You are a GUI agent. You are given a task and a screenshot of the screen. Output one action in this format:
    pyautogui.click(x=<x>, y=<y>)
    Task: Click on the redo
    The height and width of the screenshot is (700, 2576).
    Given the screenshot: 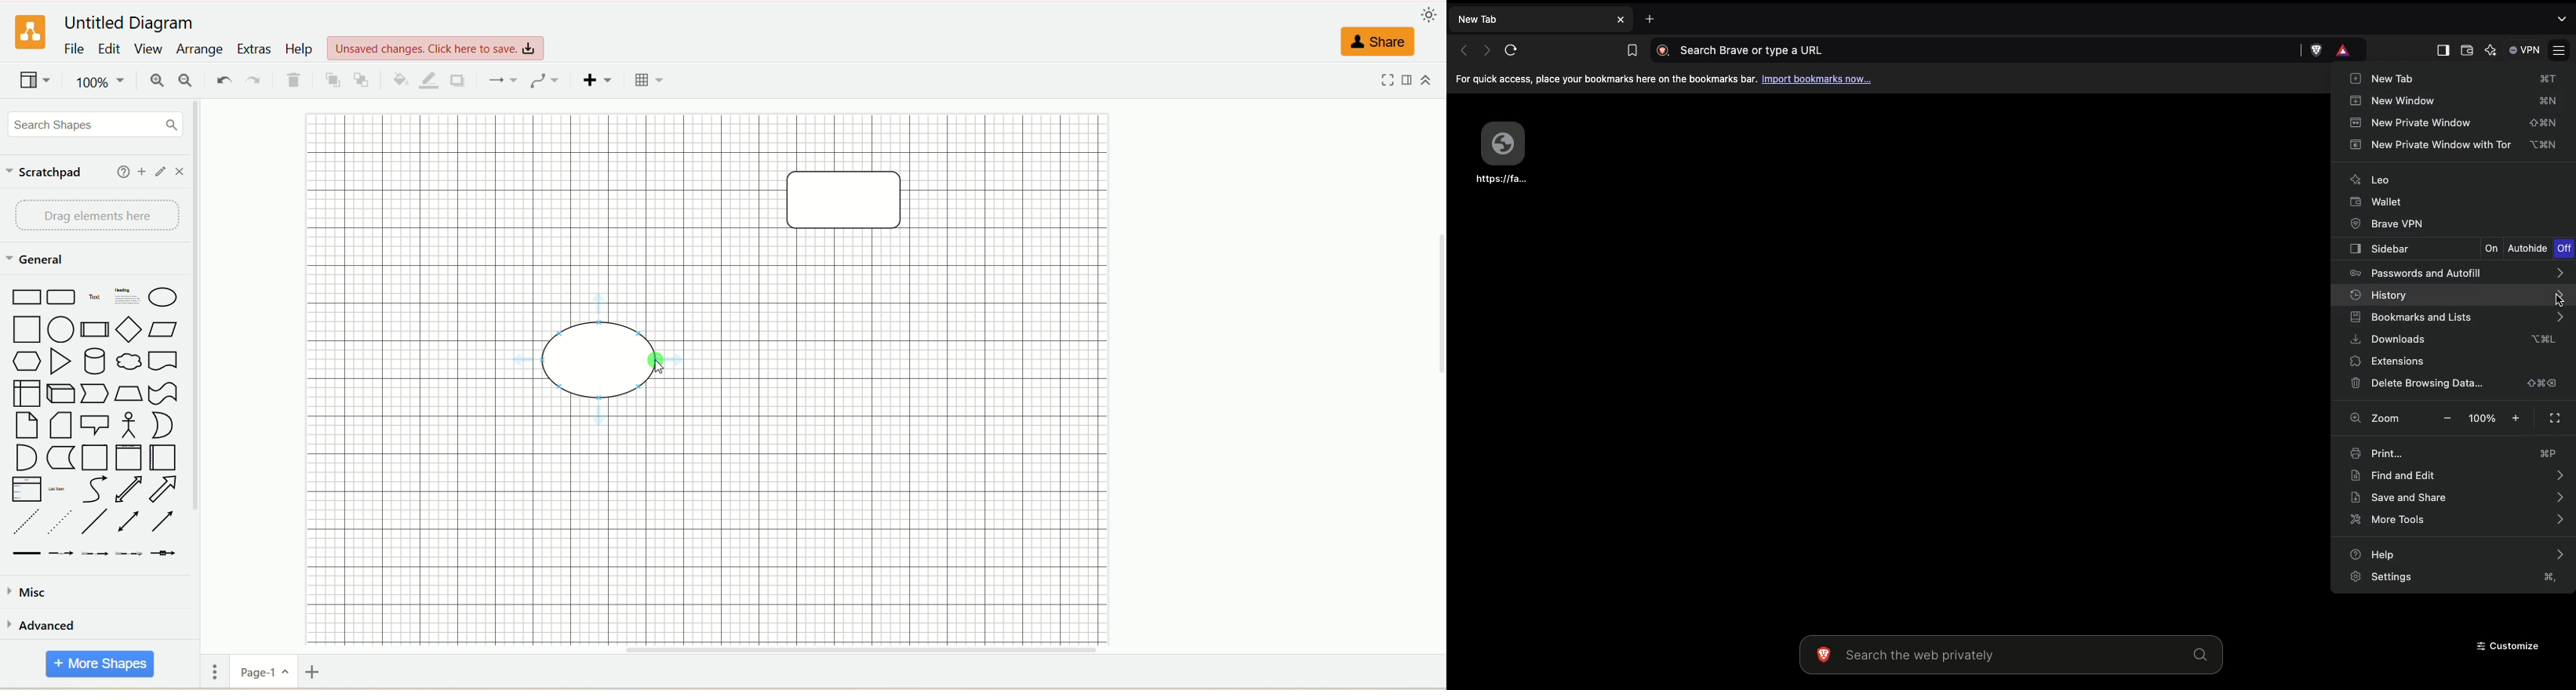 What is the action you would take?
    pyautogui.click(x=254, y=81)
    